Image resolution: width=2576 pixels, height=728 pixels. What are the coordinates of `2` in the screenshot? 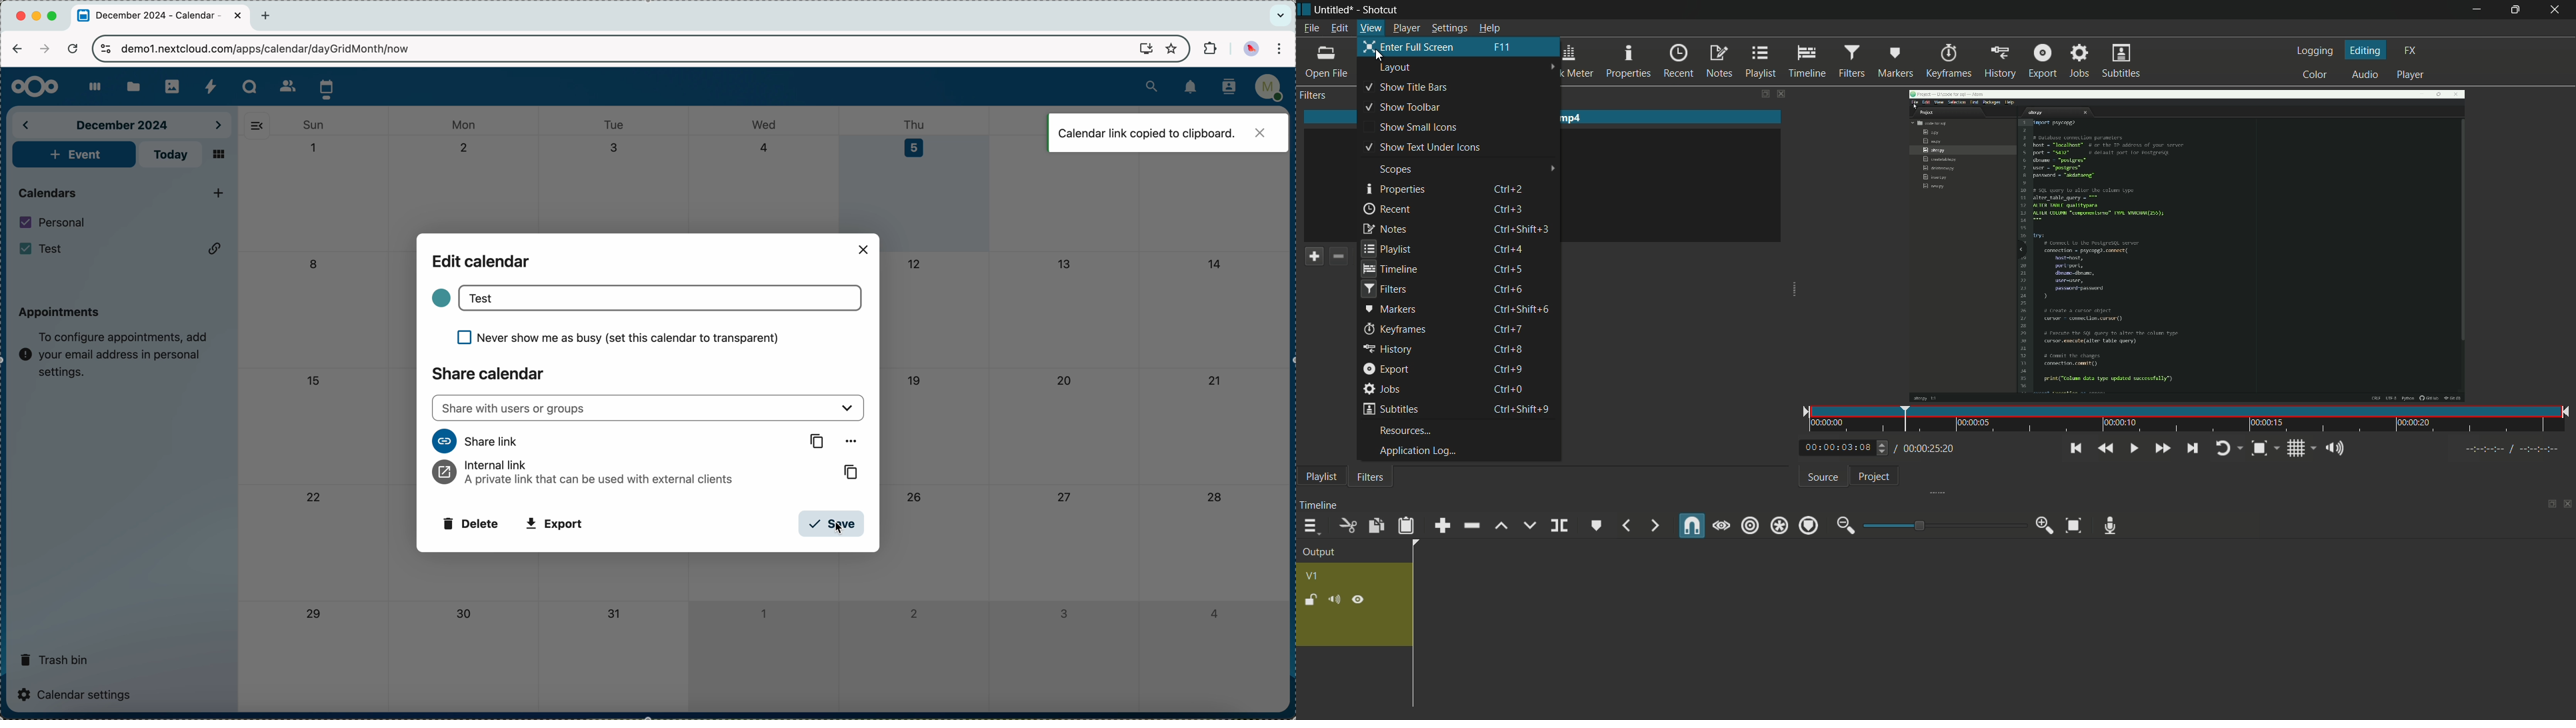 It's located at (914, 613).